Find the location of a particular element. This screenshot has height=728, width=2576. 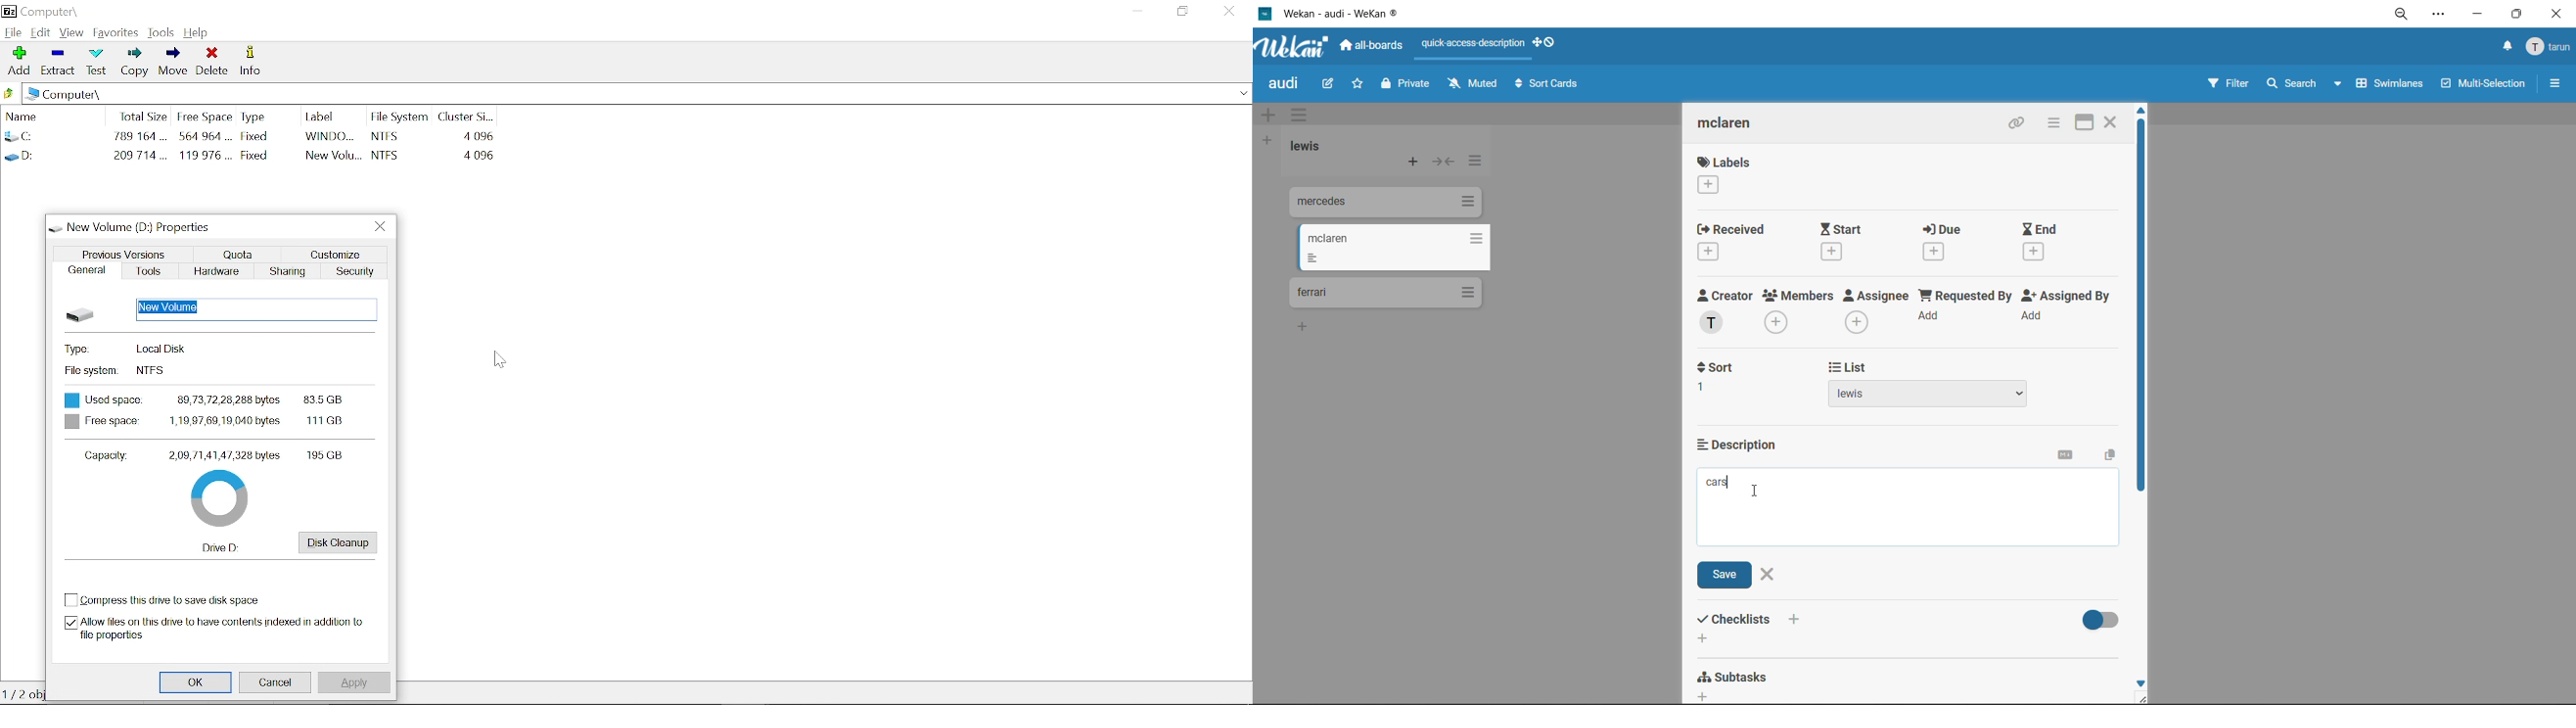

close is located at coordinates (2112, 121).